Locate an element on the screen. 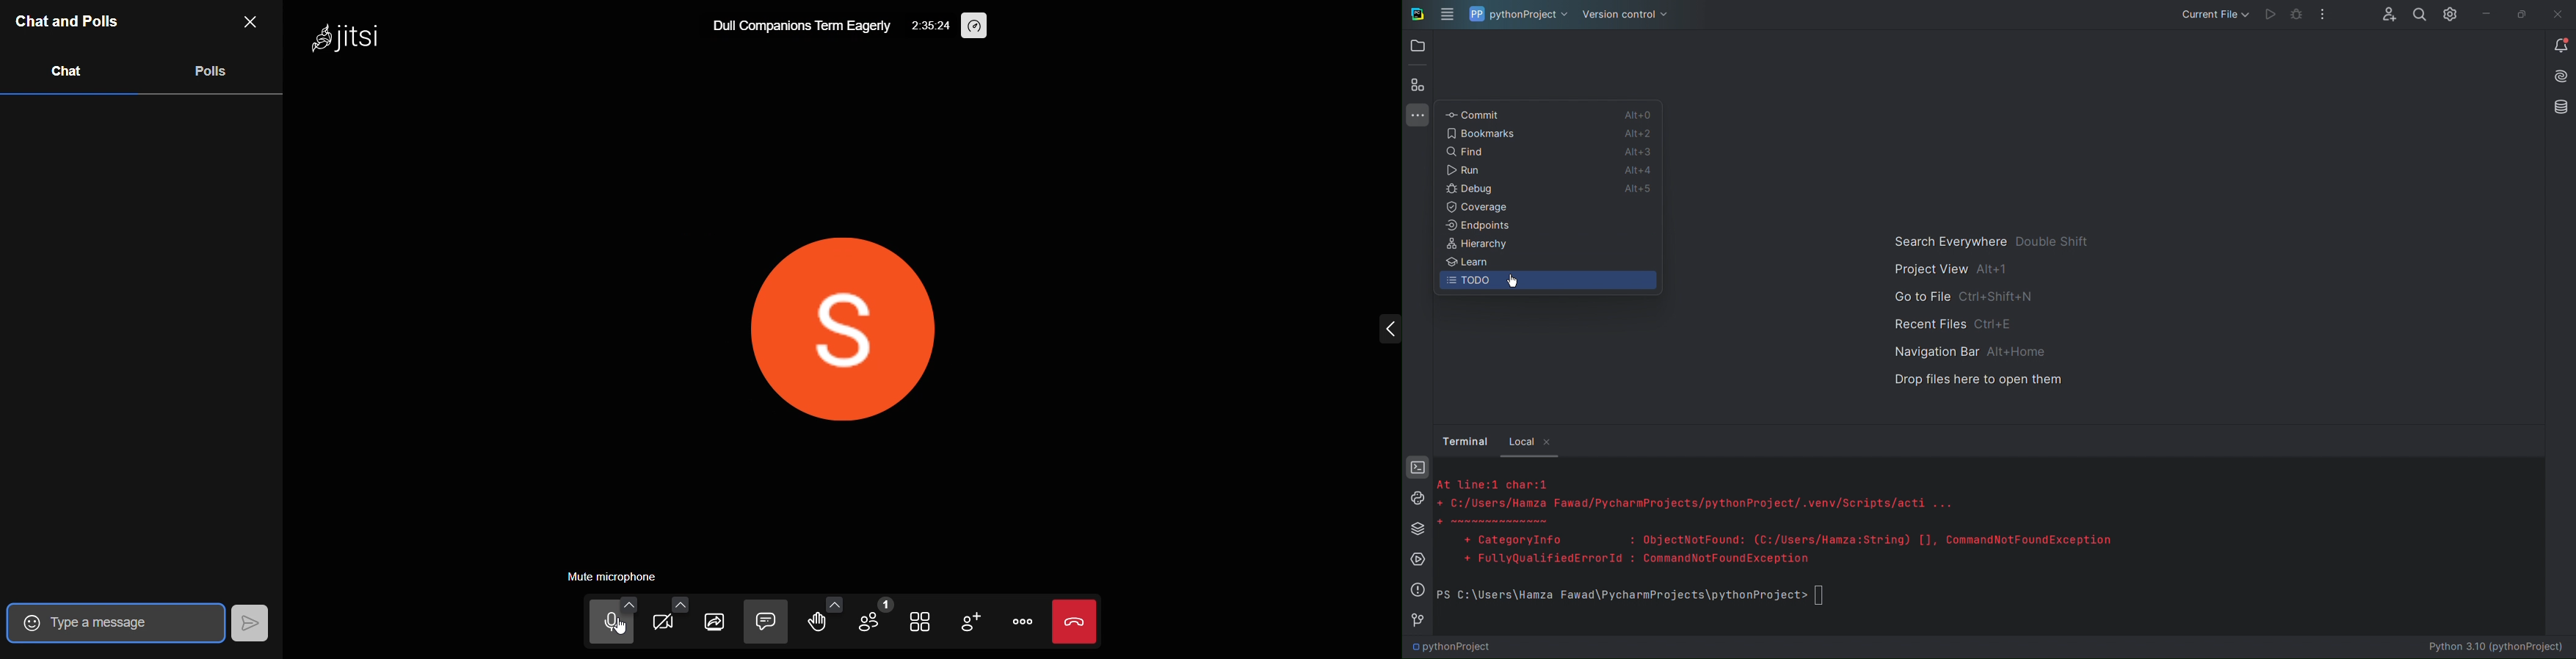 The width and height of the screenshot is (2576, 672). Notifications is located at coordinates (2559, 46).